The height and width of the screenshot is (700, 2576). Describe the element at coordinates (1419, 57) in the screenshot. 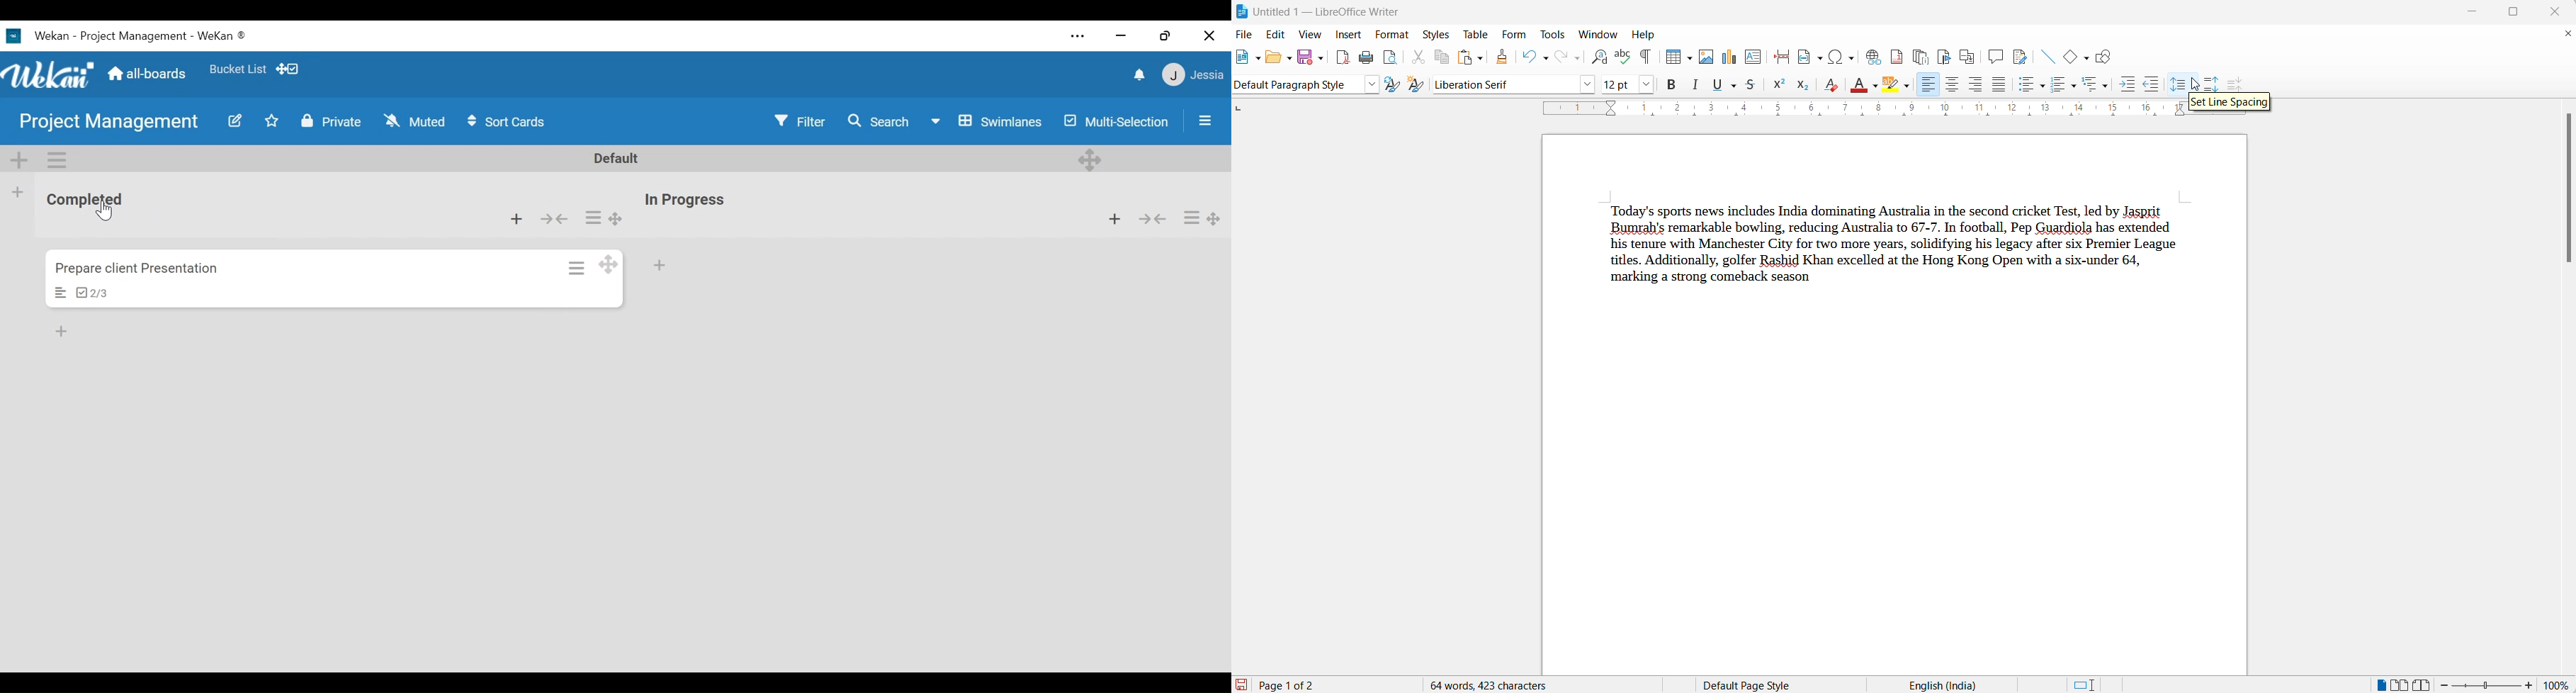

I see `cut` at that location.